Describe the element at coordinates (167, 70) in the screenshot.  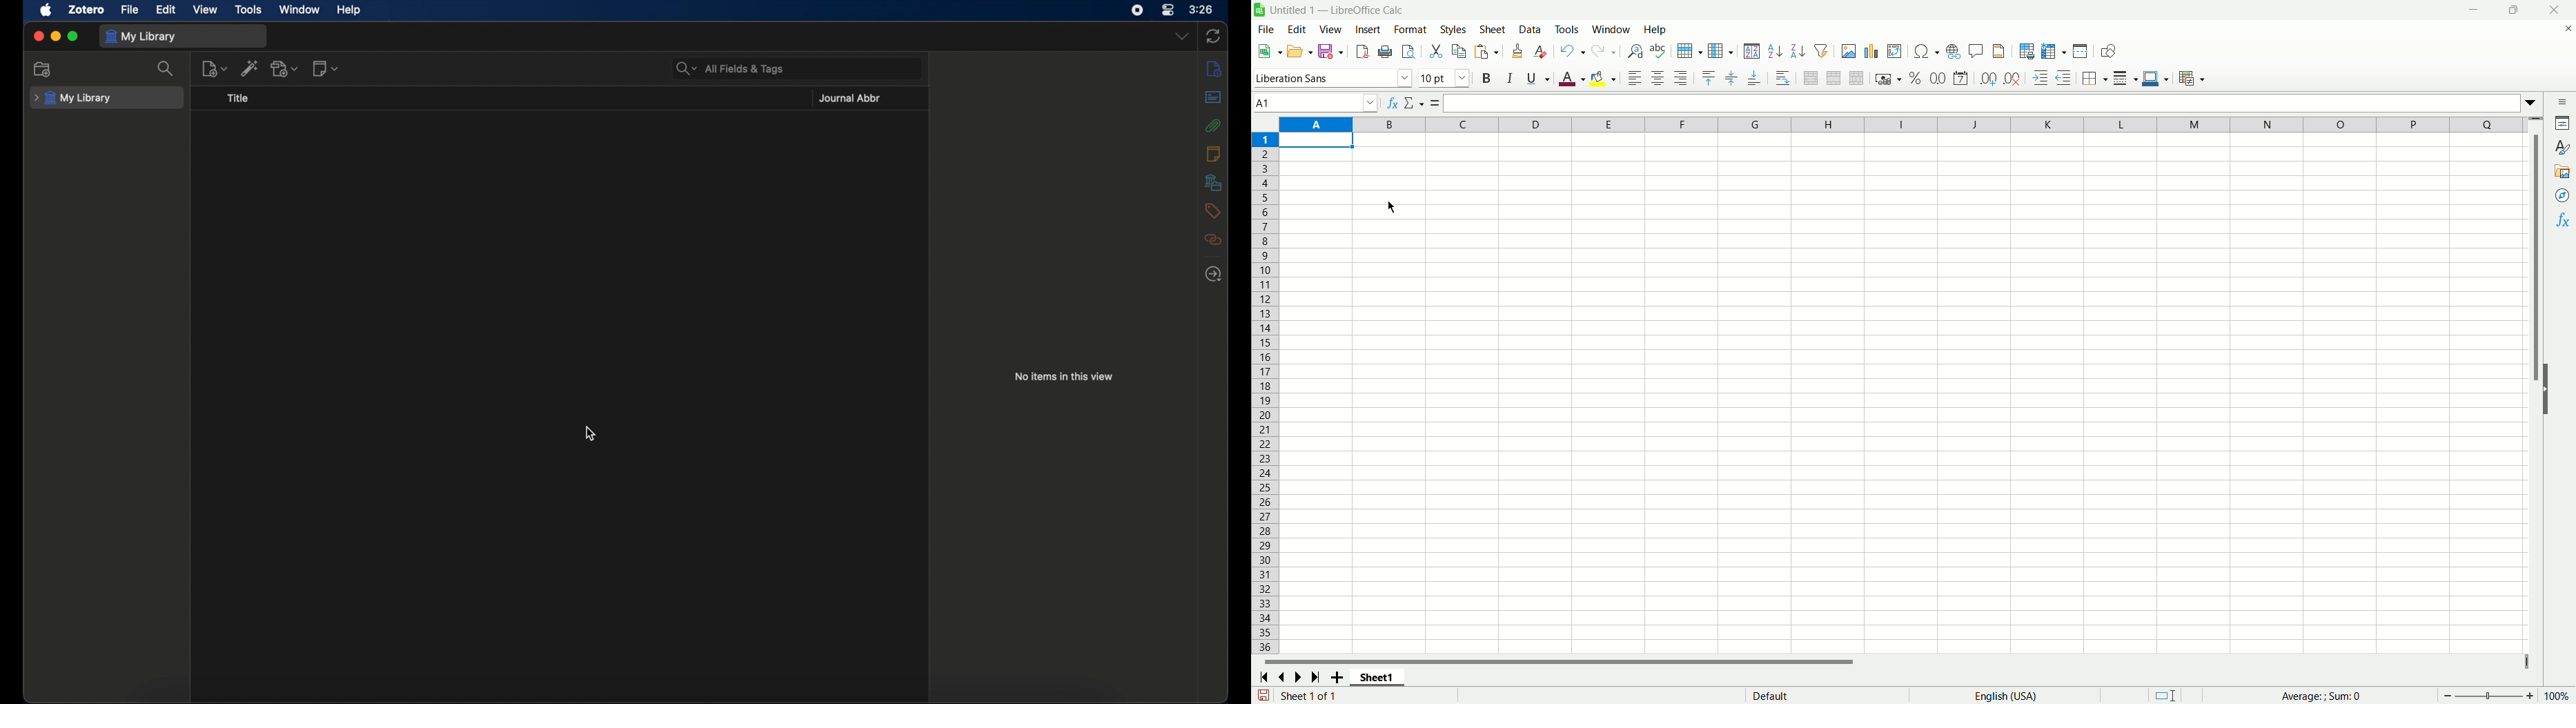
I see `search` at that location.